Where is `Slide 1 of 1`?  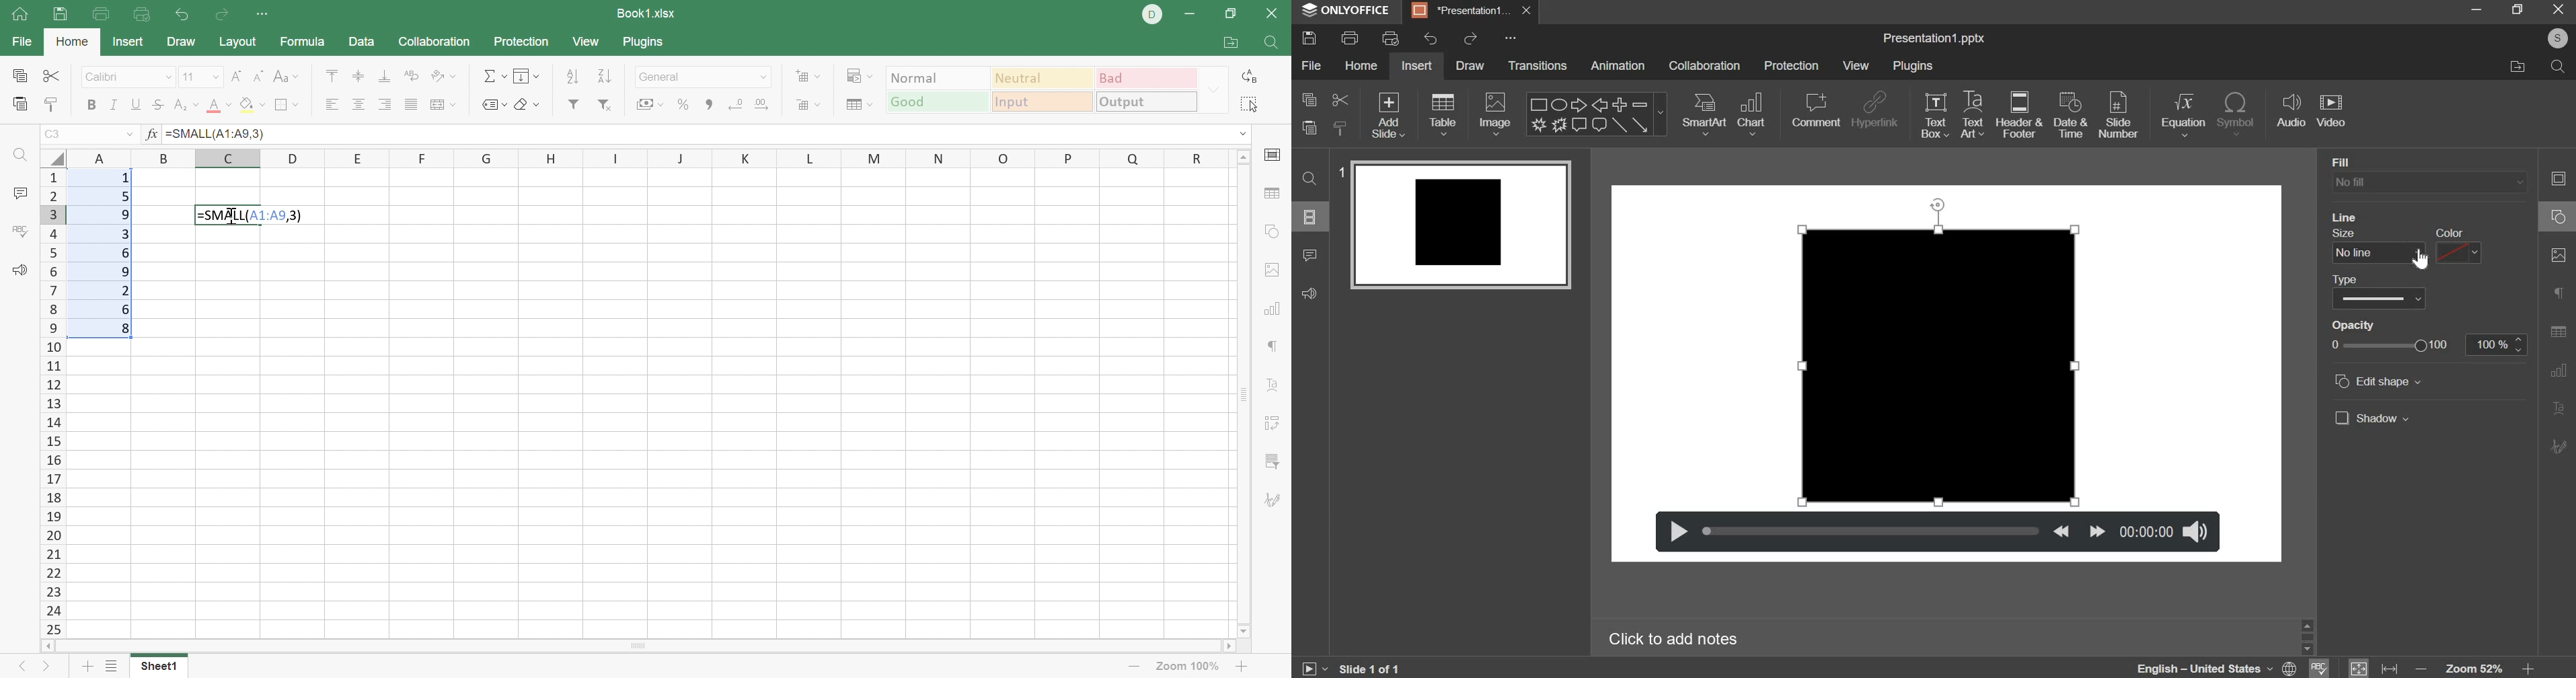
Slide 1 of 1 is located at coordinates (1373, 668).